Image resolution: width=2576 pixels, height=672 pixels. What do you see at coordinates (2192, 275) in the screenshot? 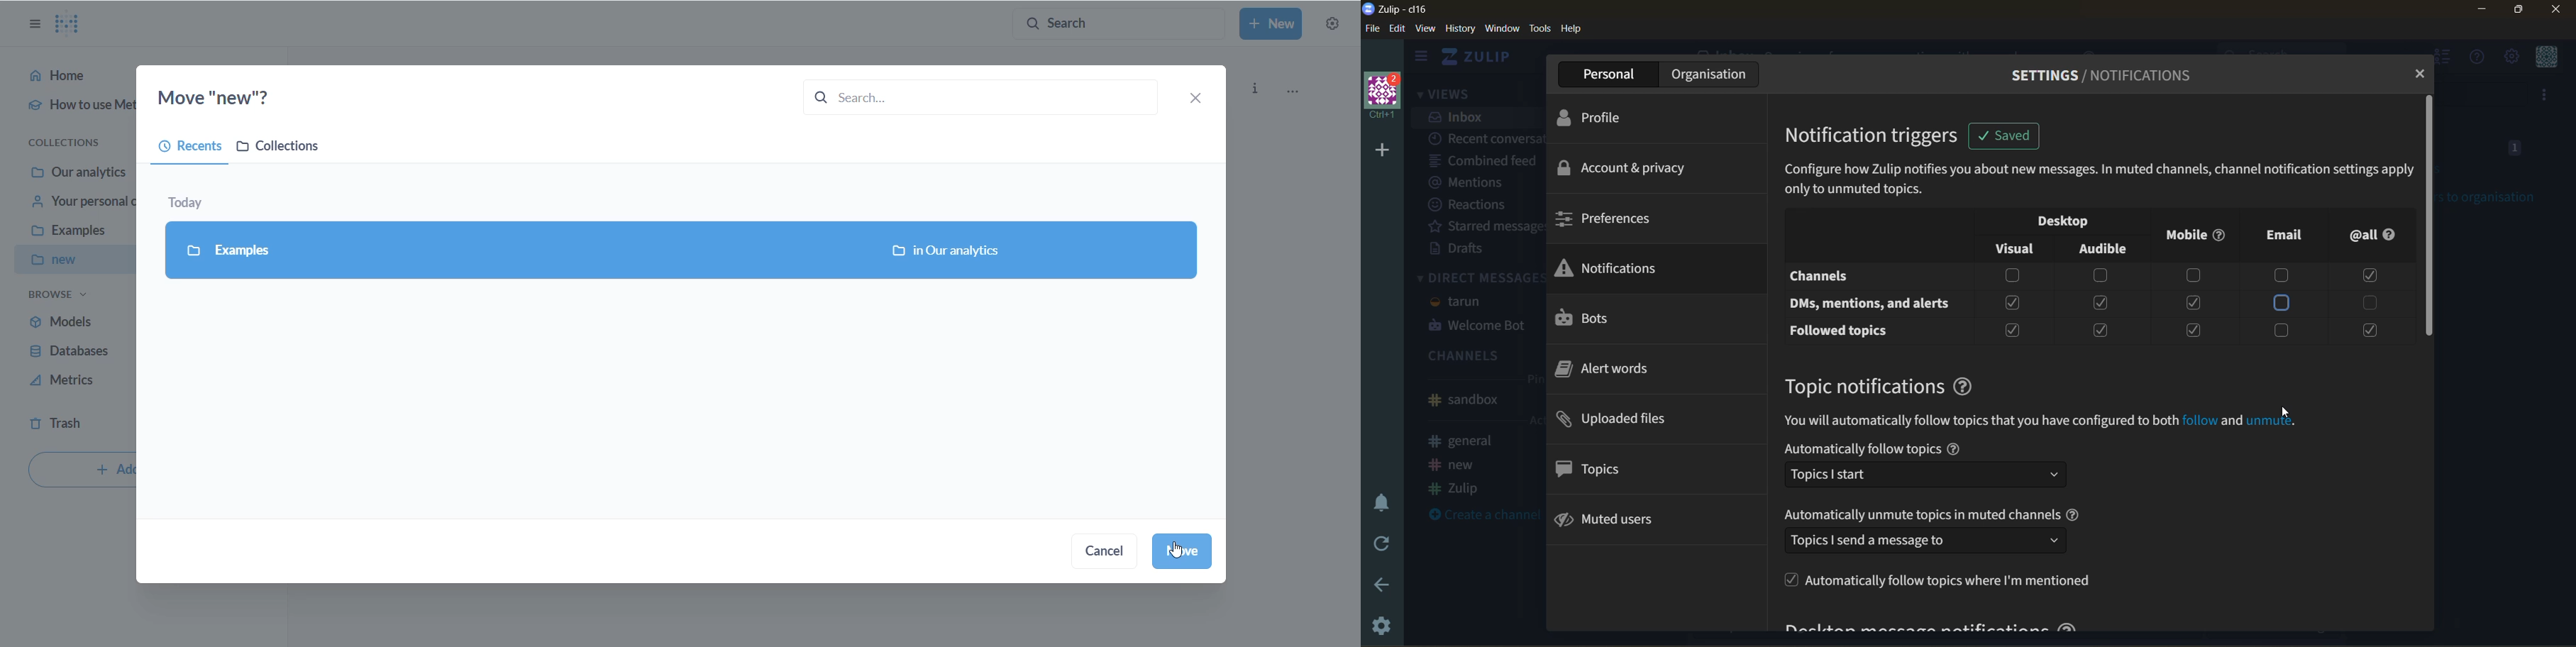
I see `checkbox` at bounding box center [2192, 275].